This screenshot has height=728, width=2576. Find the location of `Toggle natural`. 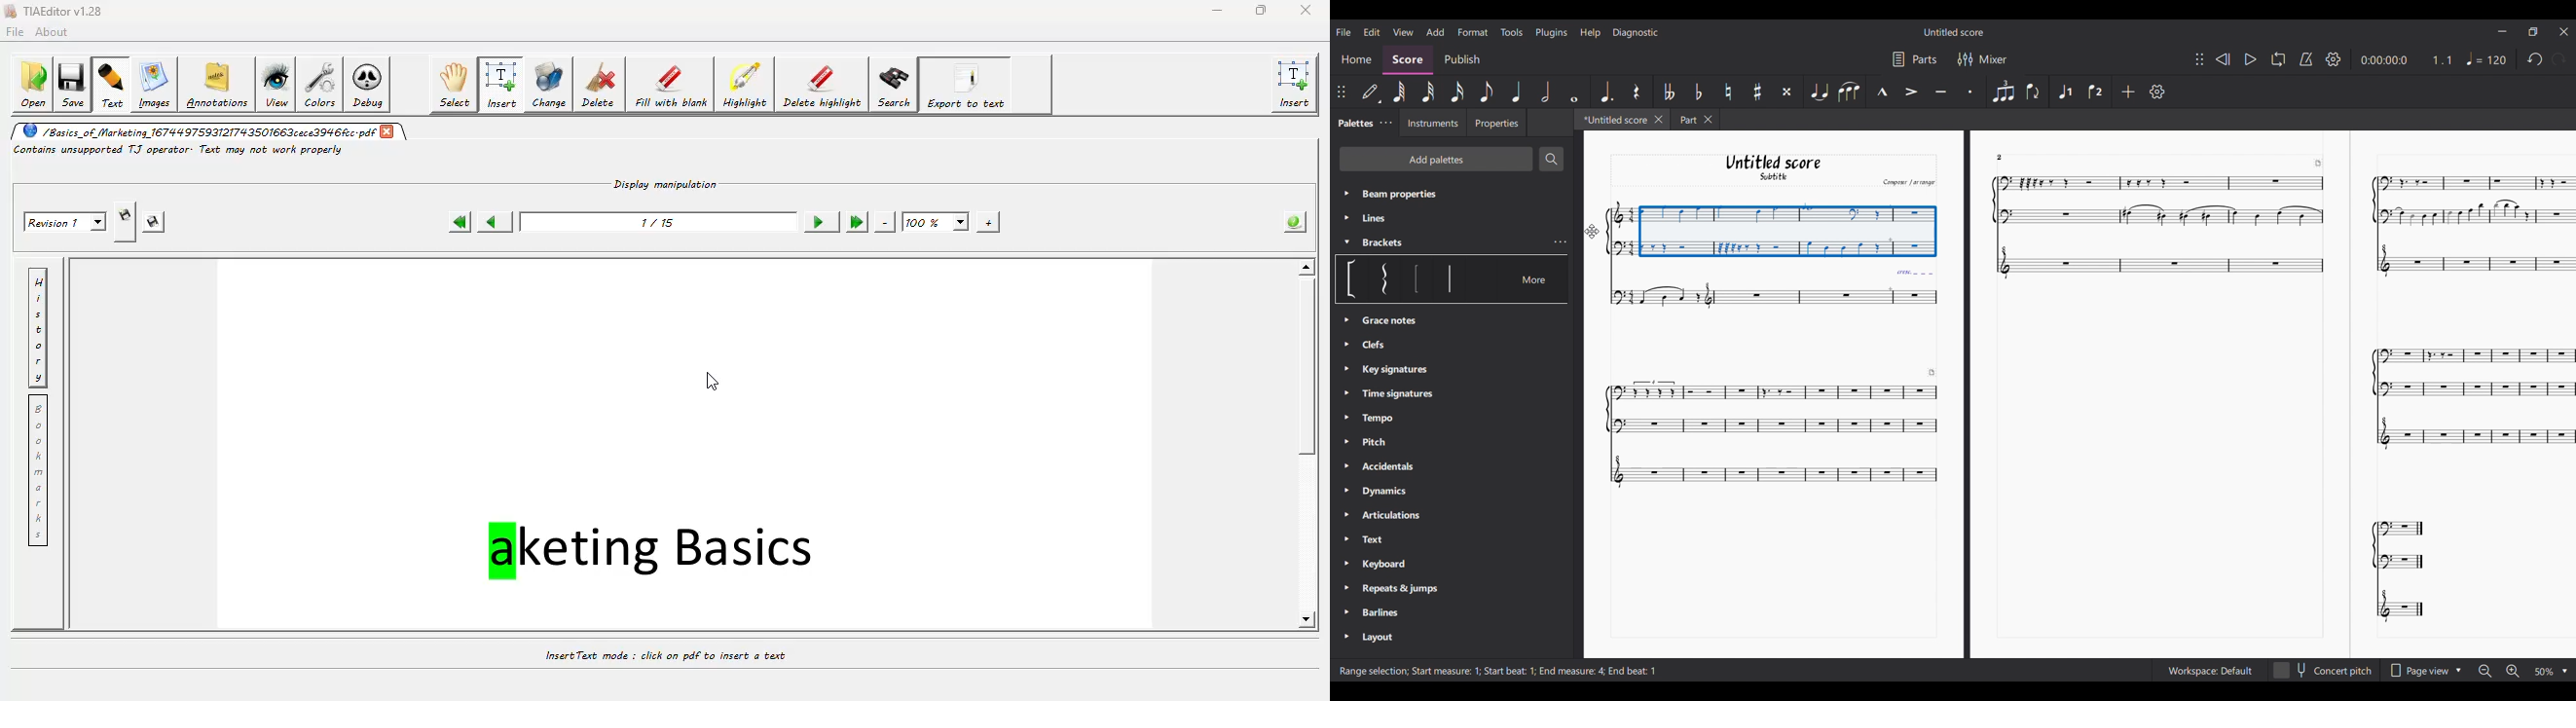

Toggle natural is located at coordinates (1728, 92).